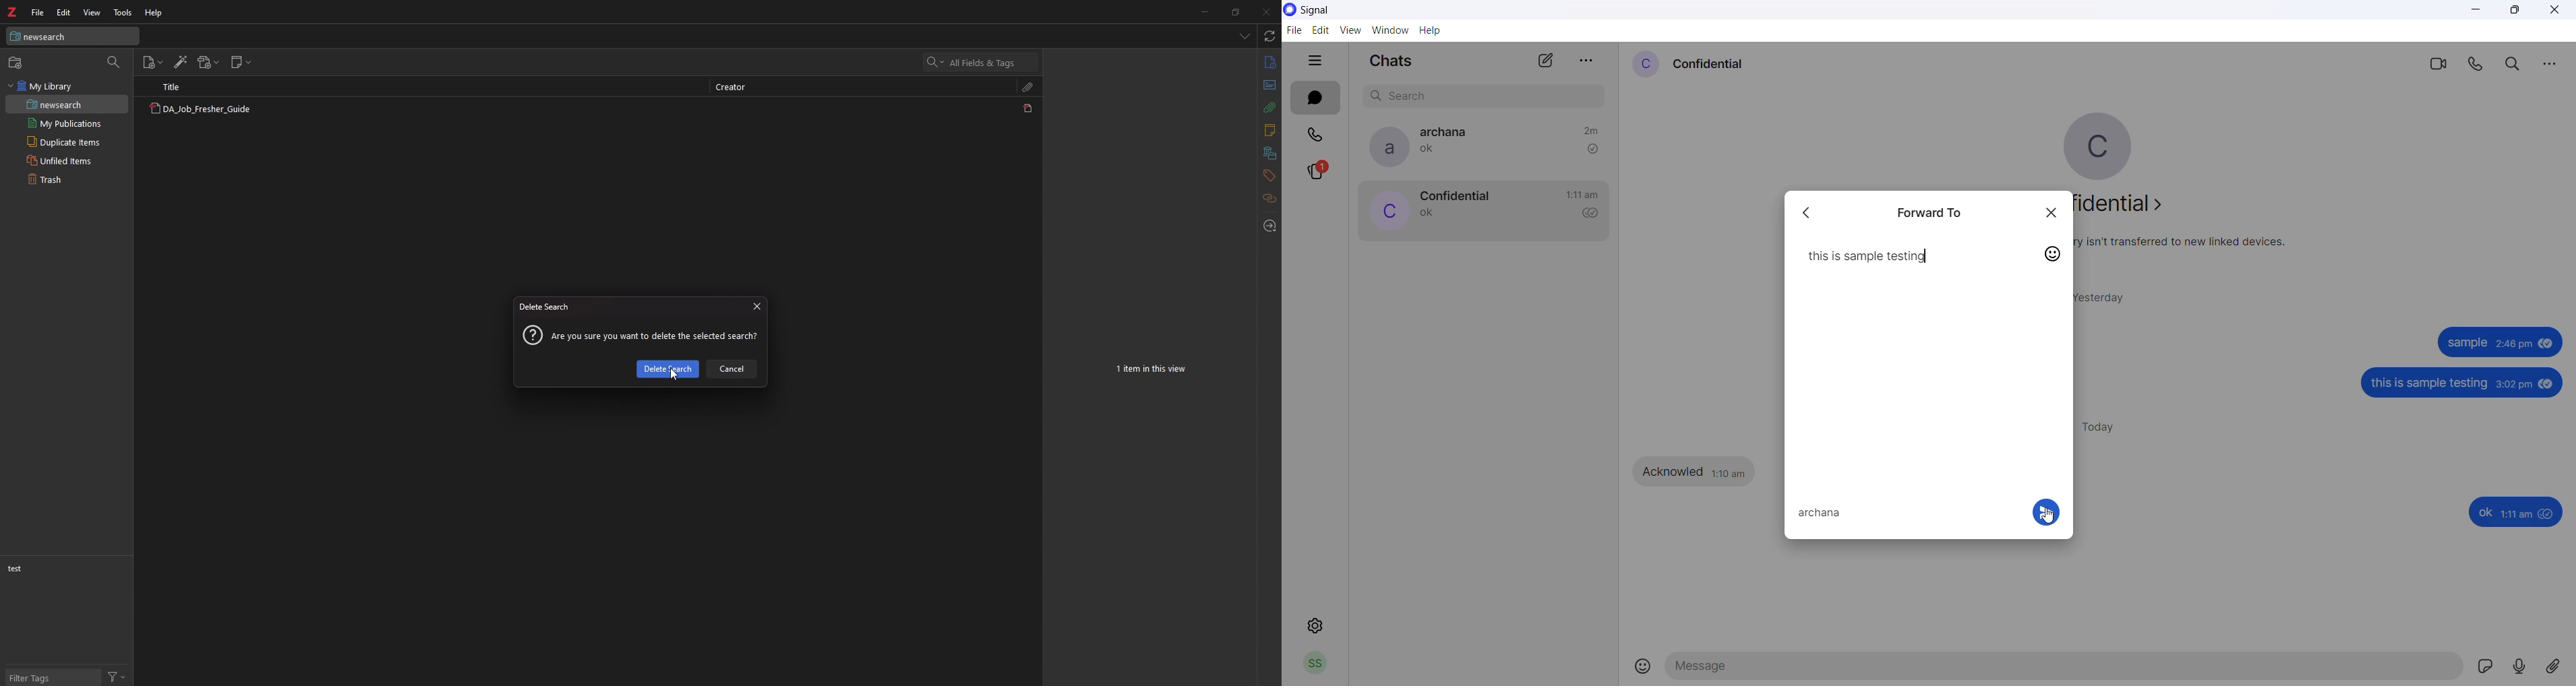  Describe the element at coordinates (1317, 133) in the screenshot. I see `calls` at that location.